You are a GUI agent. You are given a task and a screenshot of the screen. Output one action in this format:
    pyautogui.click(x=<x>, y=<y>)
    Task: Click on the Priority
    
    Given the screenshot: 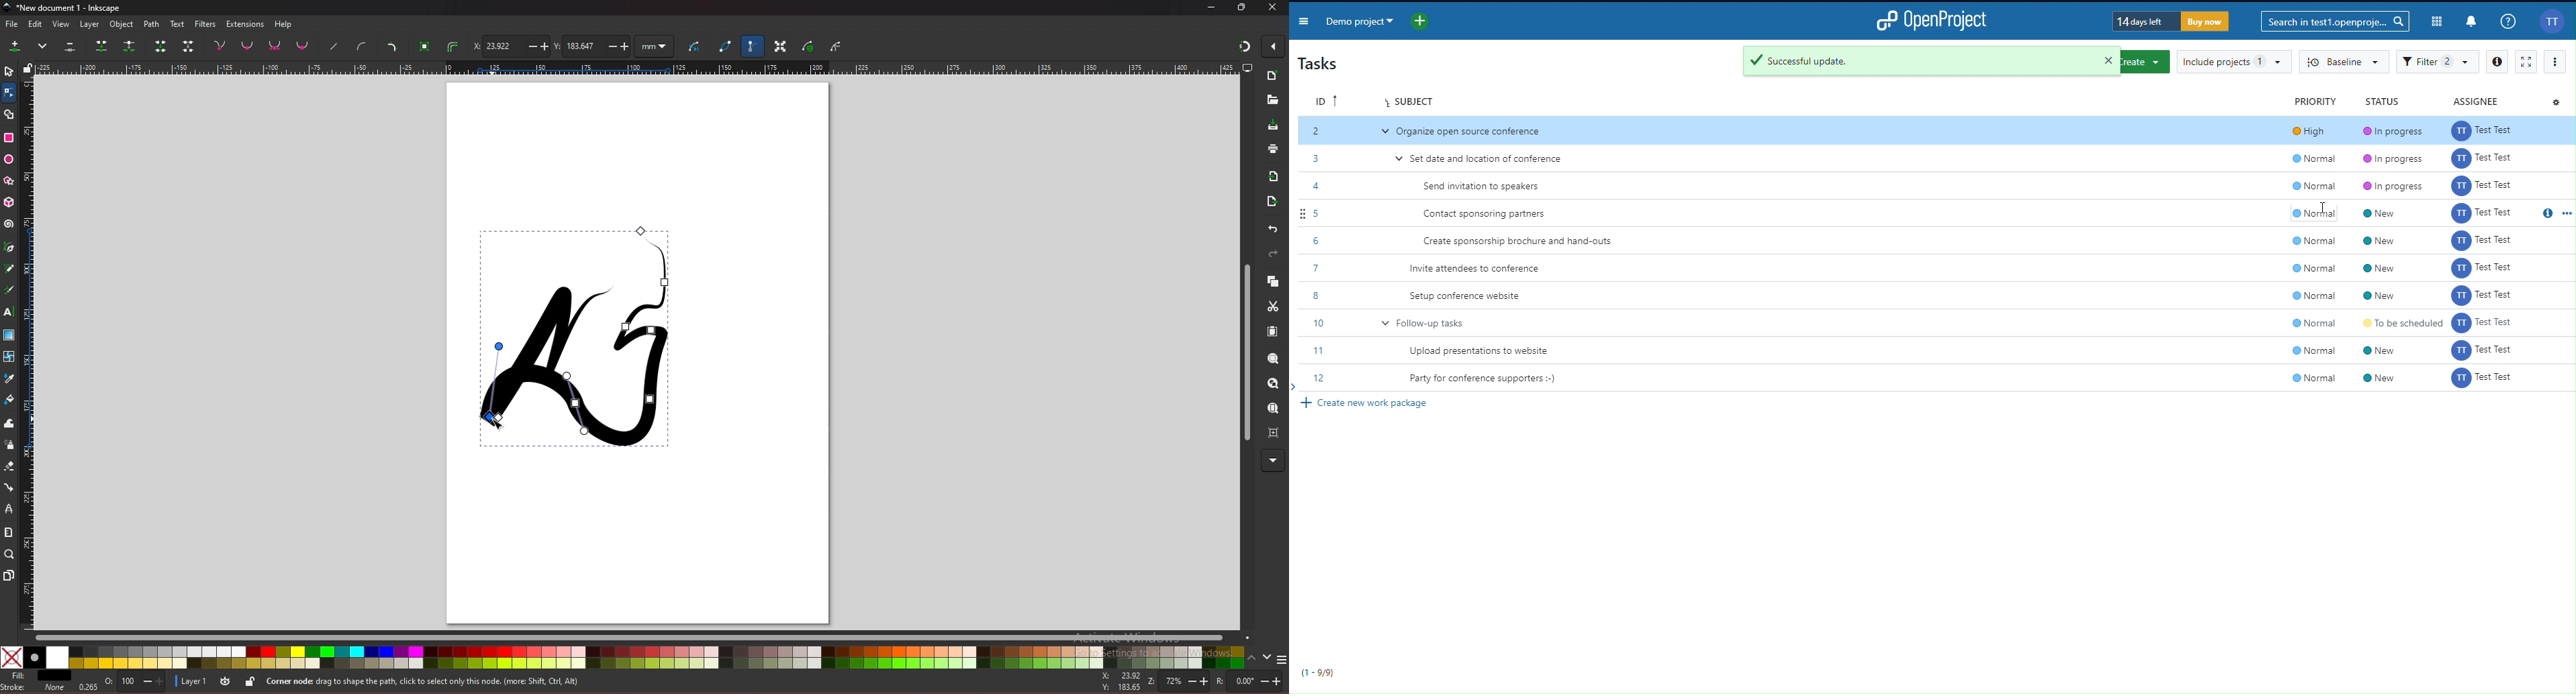 What is the action you would take?
    pyautogui.click(x=2317, y=101)
    